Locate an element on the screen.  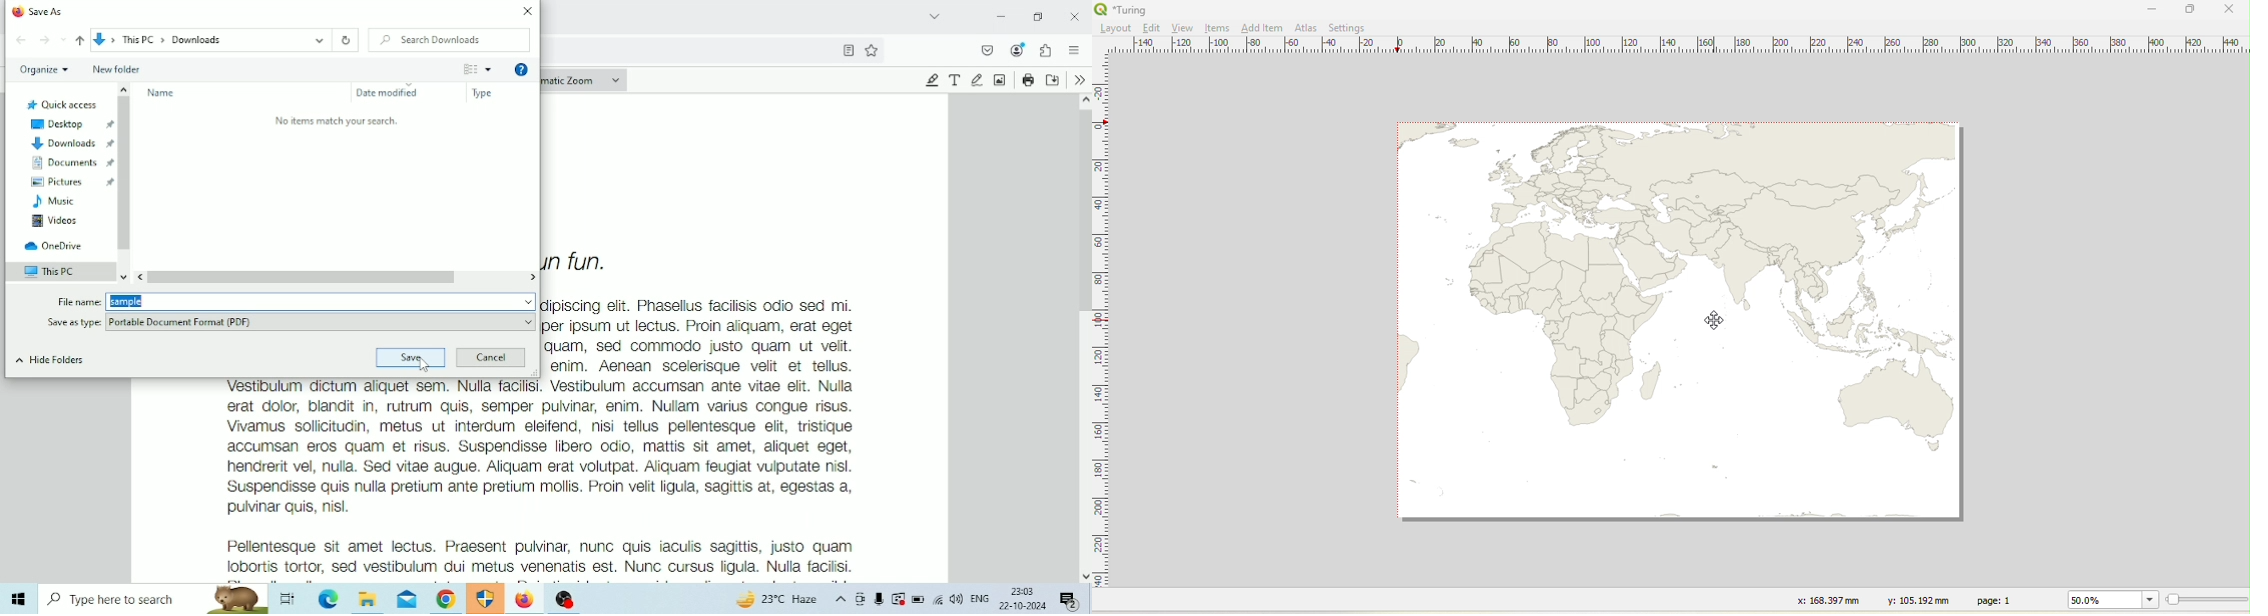
scroll down is located at coordinates (123, 277).